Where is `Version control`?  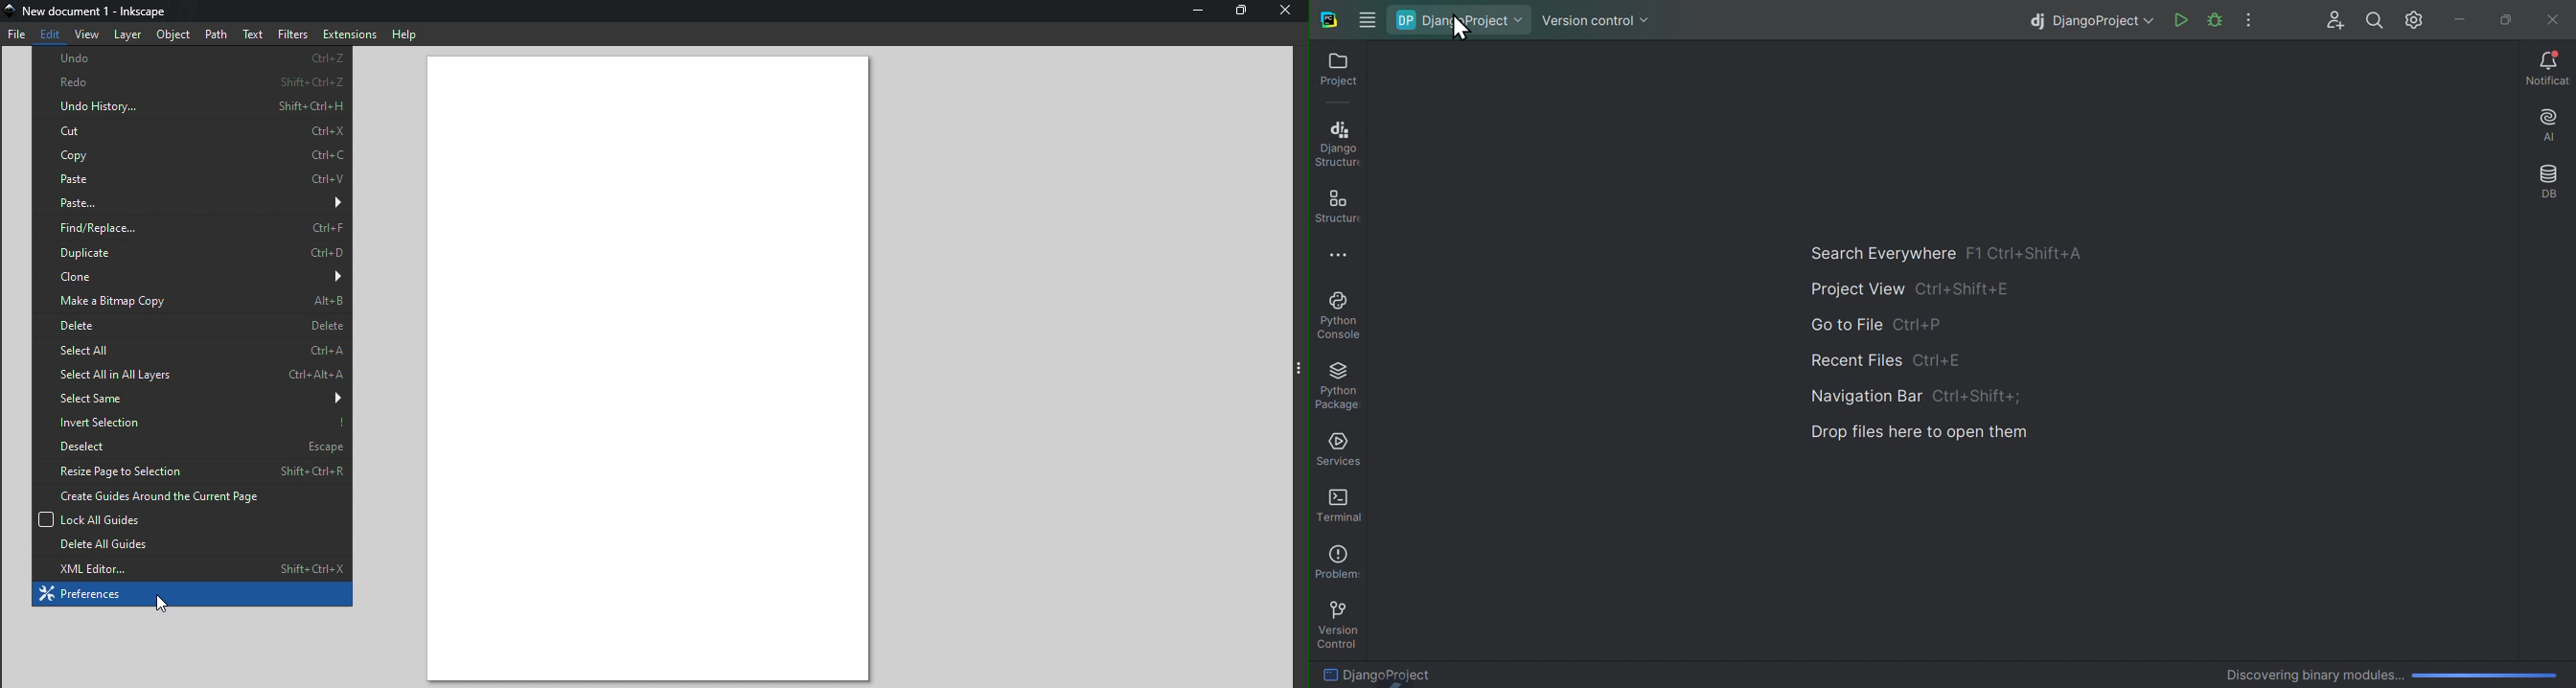 Version control is located at coordinates (1597, 16).